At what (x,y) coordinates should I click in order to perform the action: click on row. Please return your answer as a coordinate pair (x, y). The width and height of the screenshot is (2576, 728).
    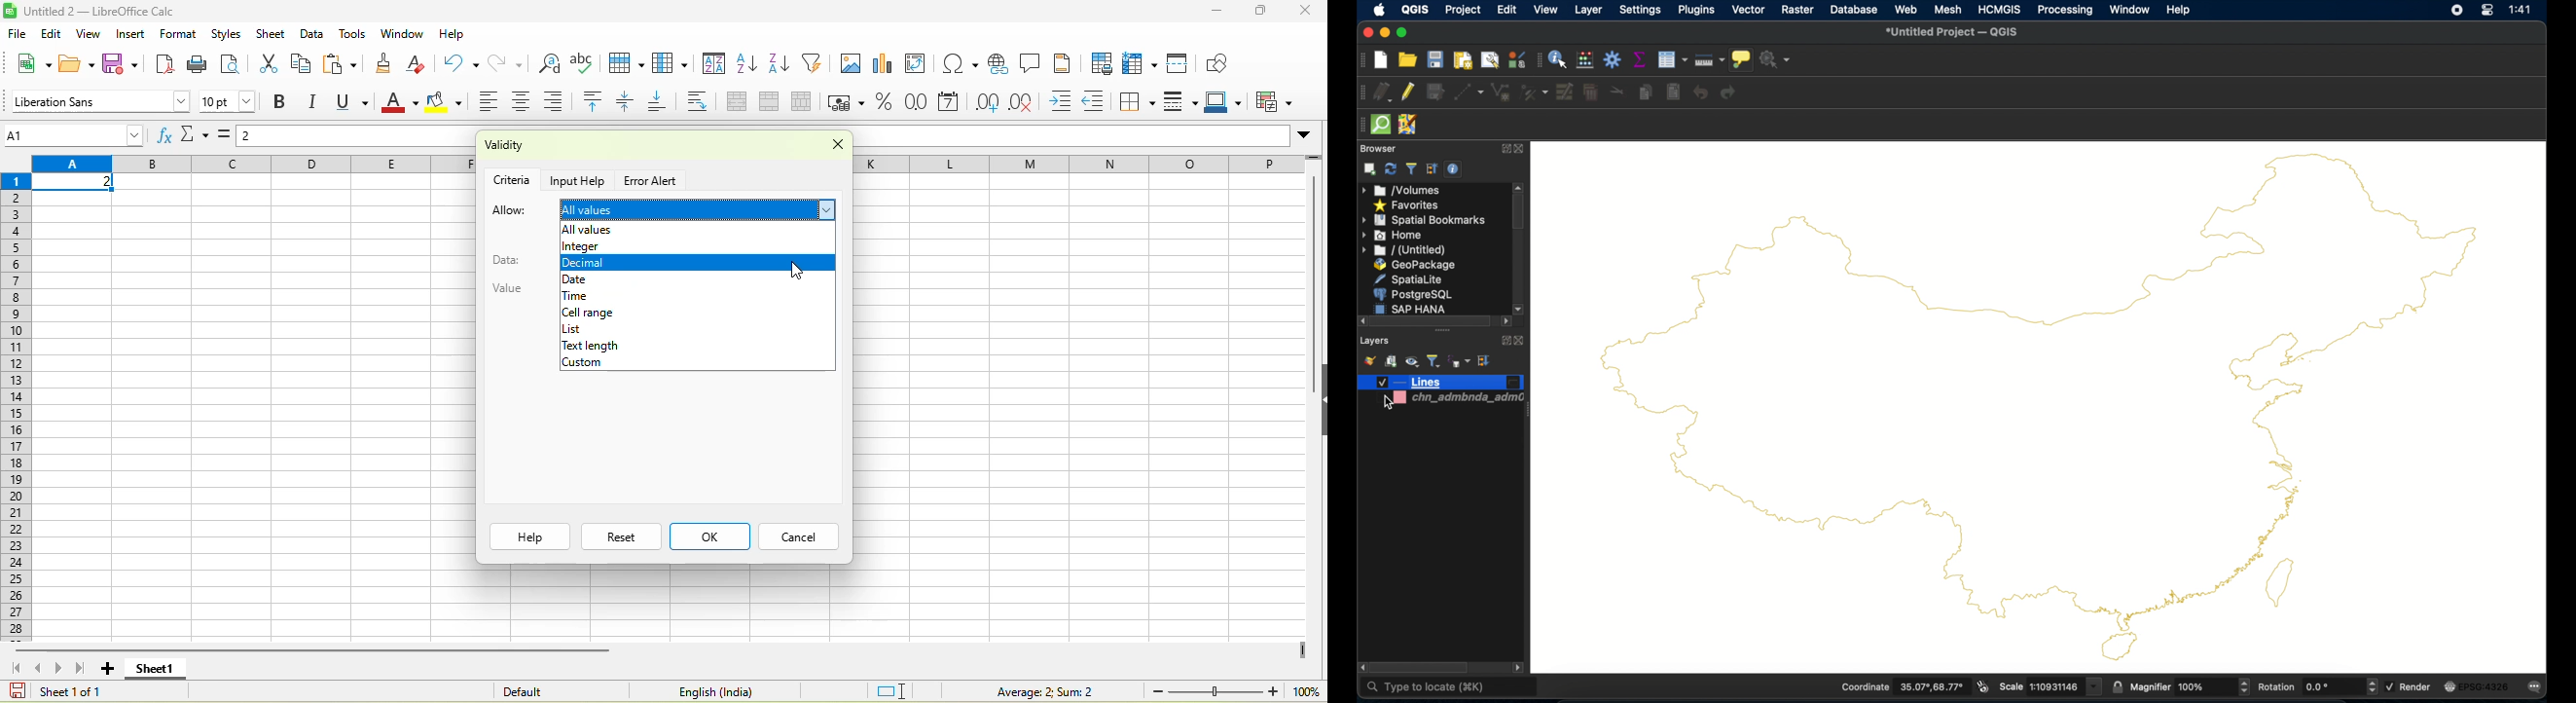
    Looking at the image, I should click on (1078, 164).